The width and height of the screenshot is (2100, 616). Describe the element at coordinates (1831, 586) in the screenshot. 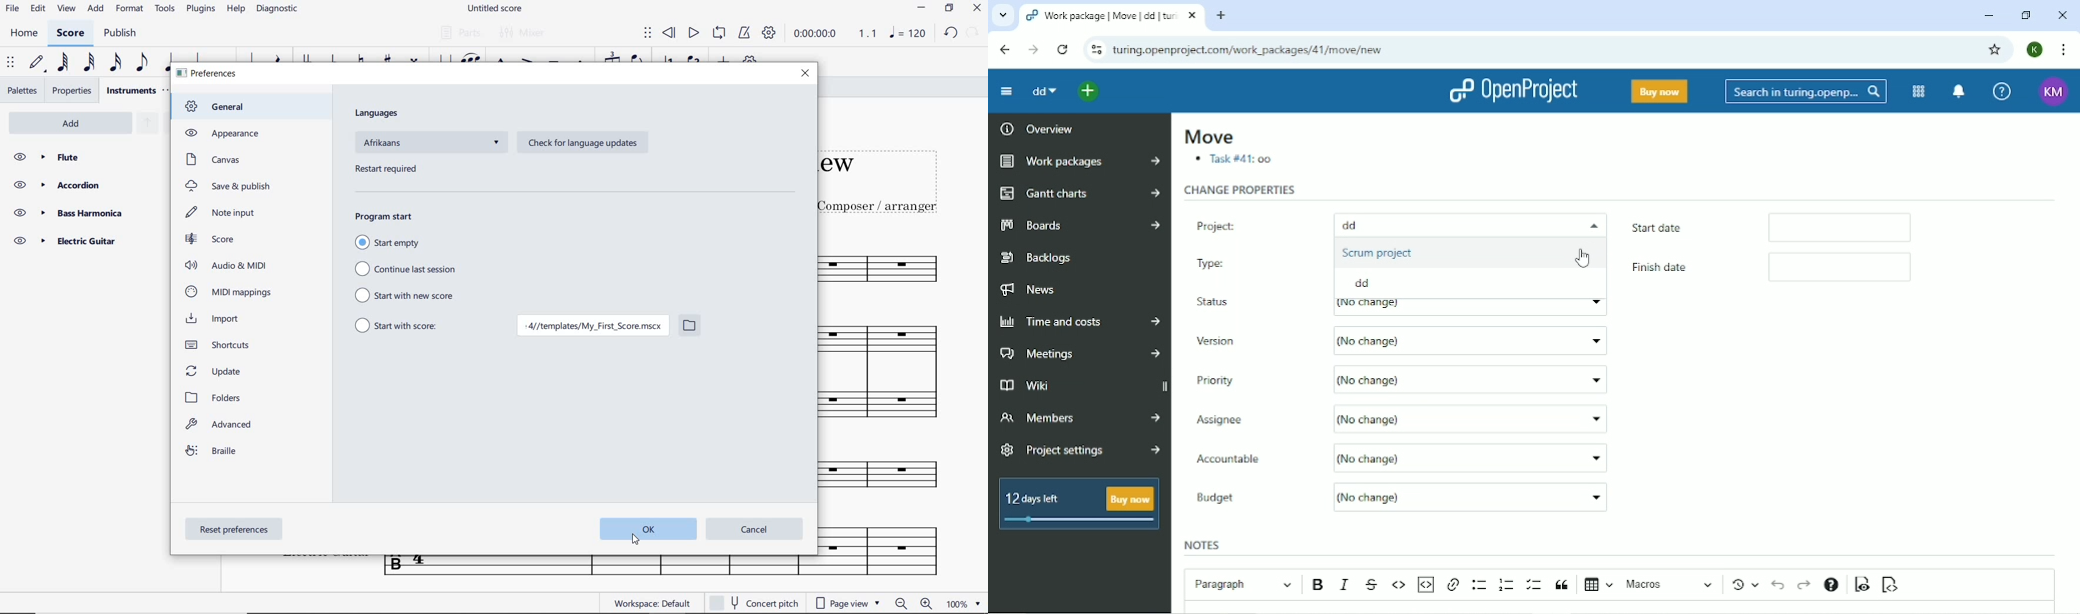

I see `Text formatting help` at that location.